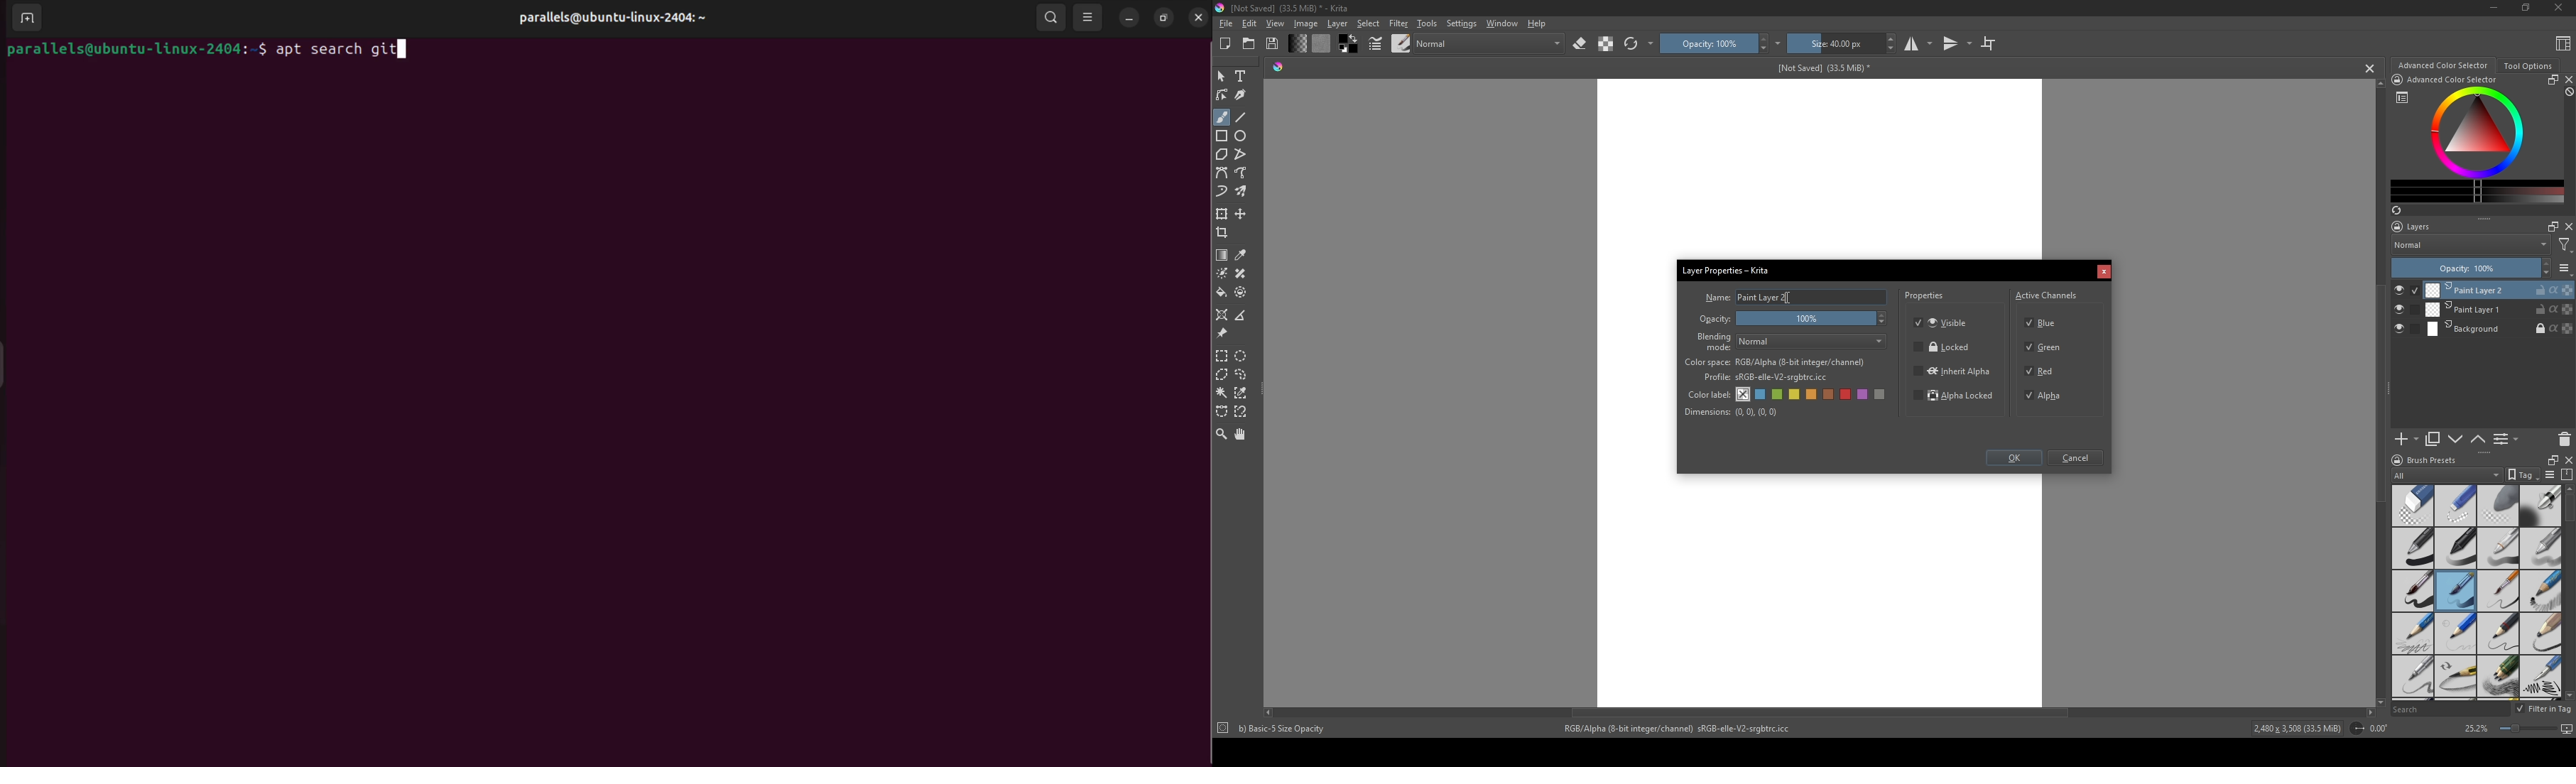  I want to click on measure, so click(1244, 315).